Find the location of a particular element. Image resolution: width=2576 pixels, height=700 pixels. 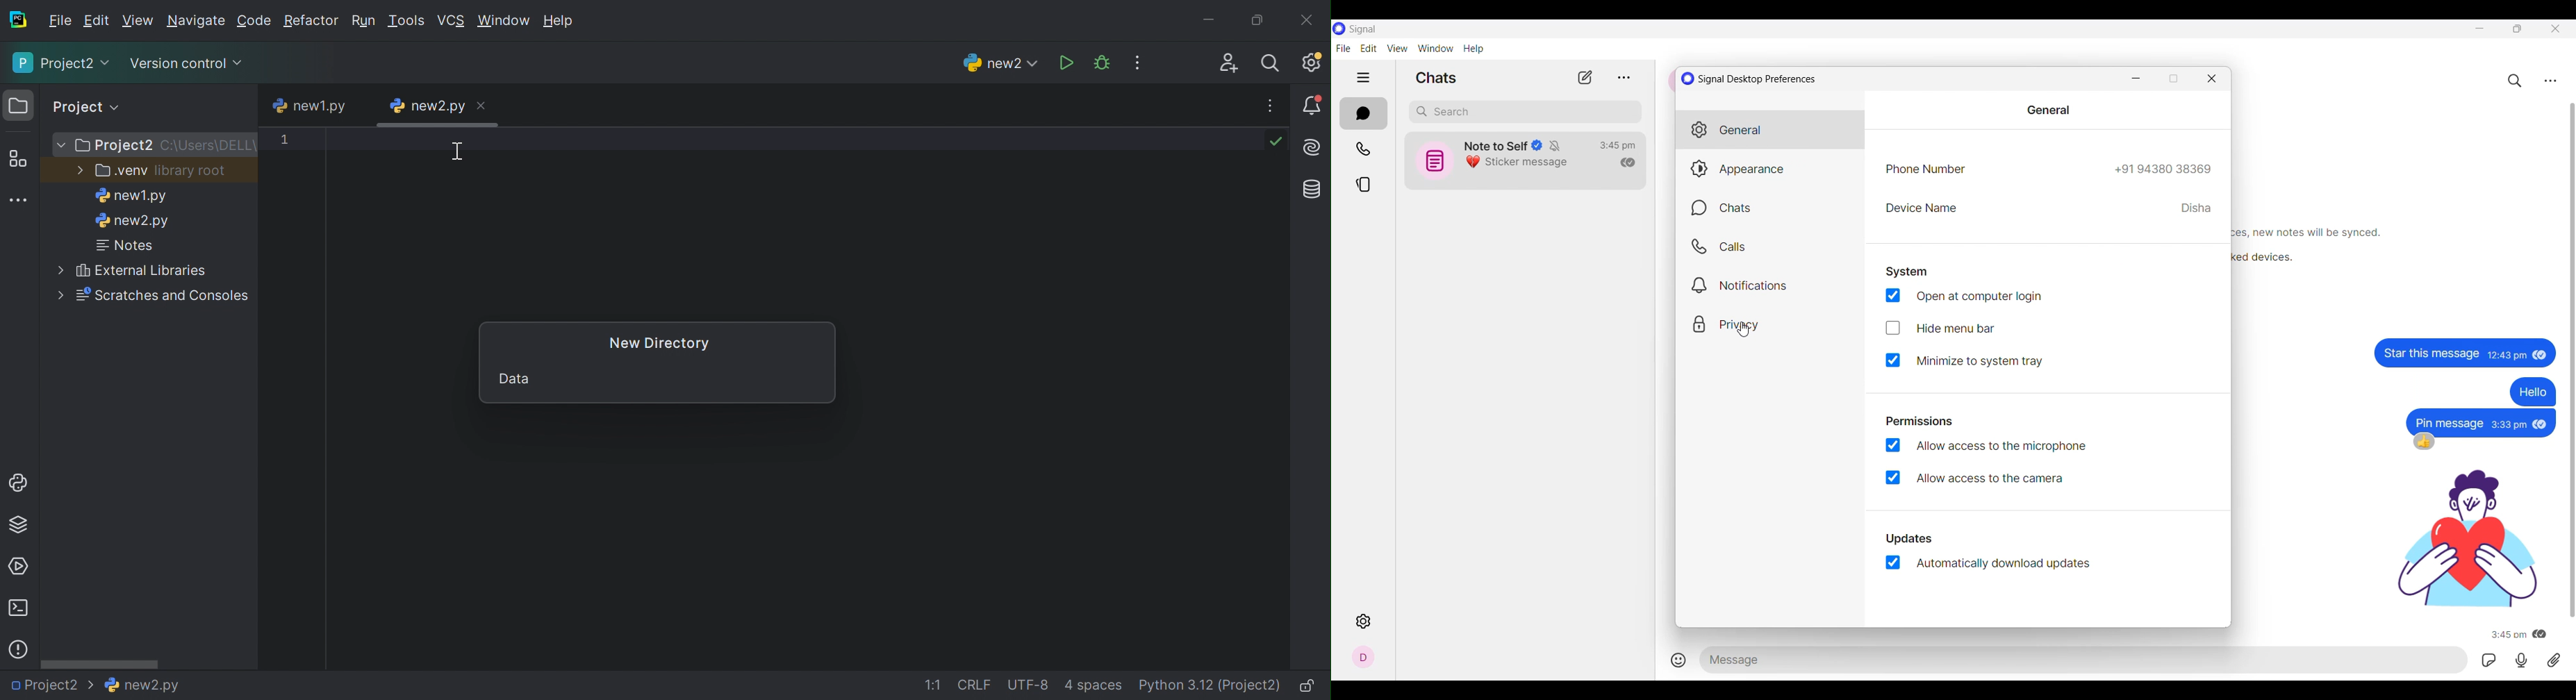

More is located at coordinates (61, 294).